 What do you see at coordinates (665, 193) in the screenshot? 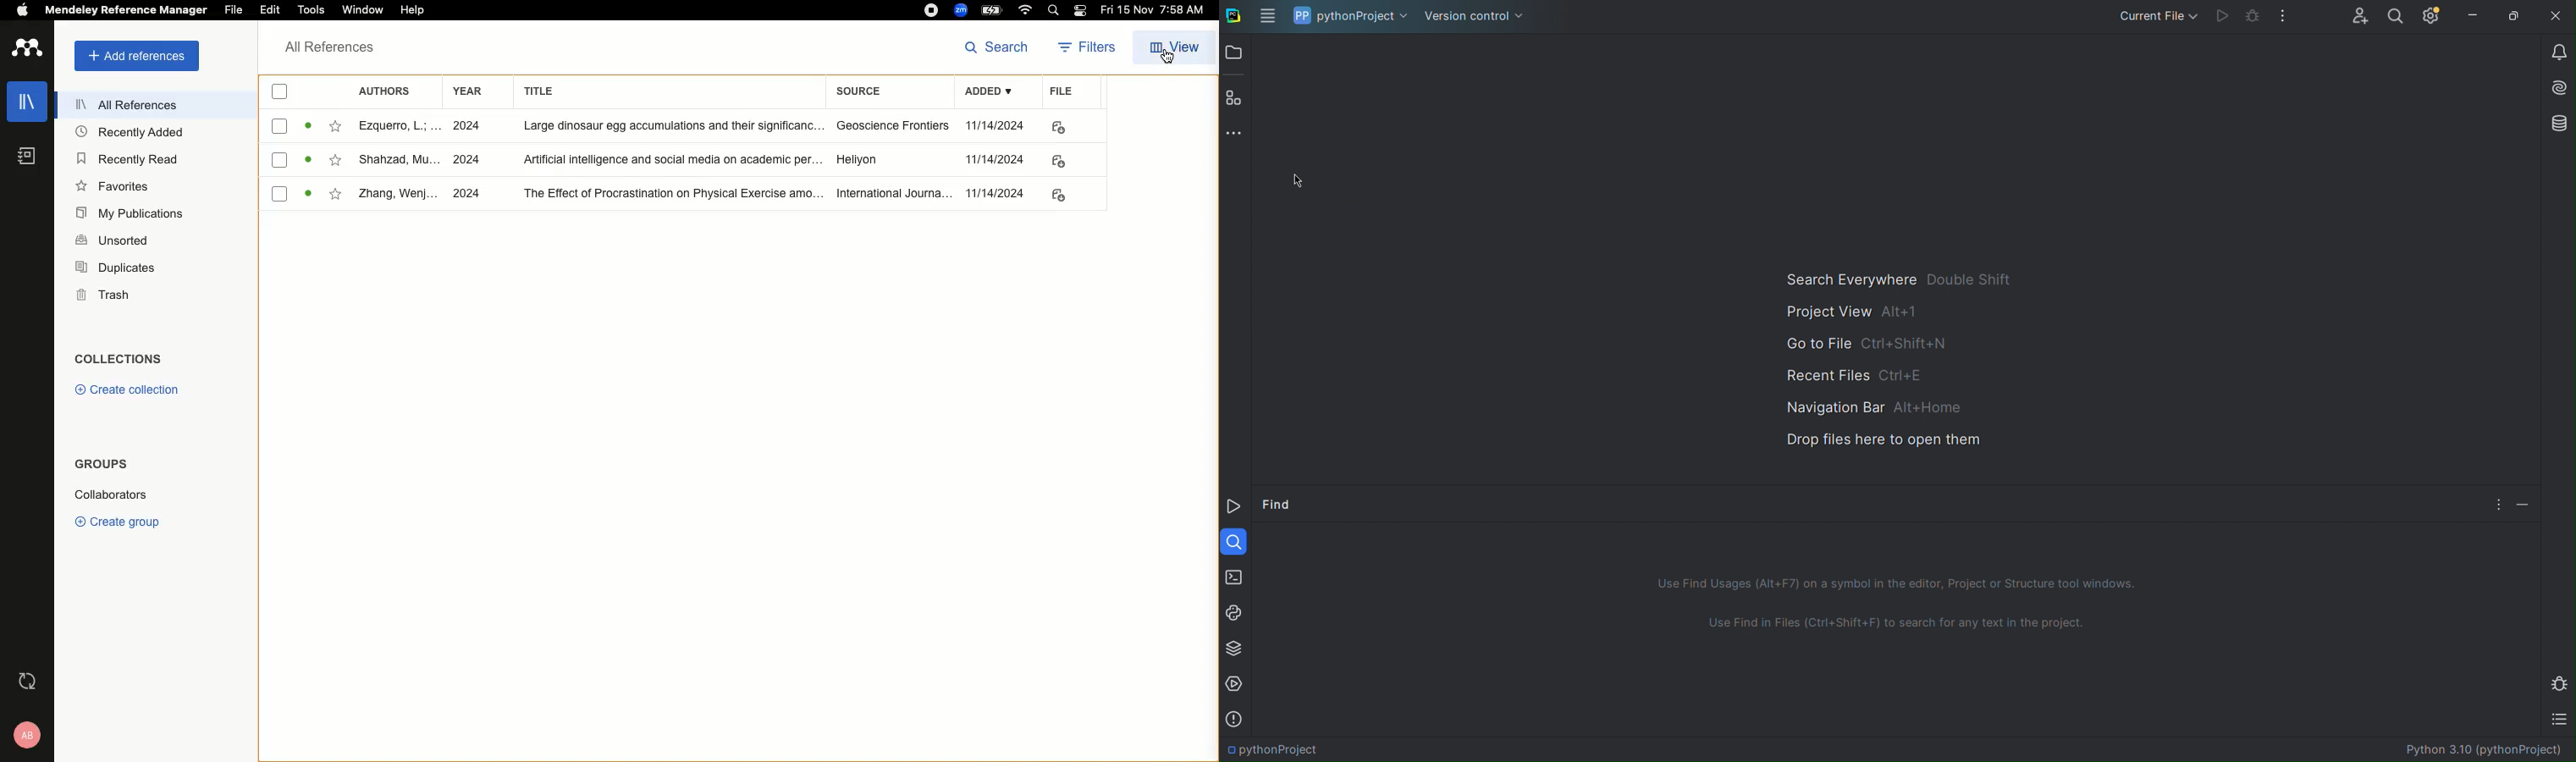
I see `The effect of Procastination on Physical Exercise amo...` at bounding box center [665, 193].